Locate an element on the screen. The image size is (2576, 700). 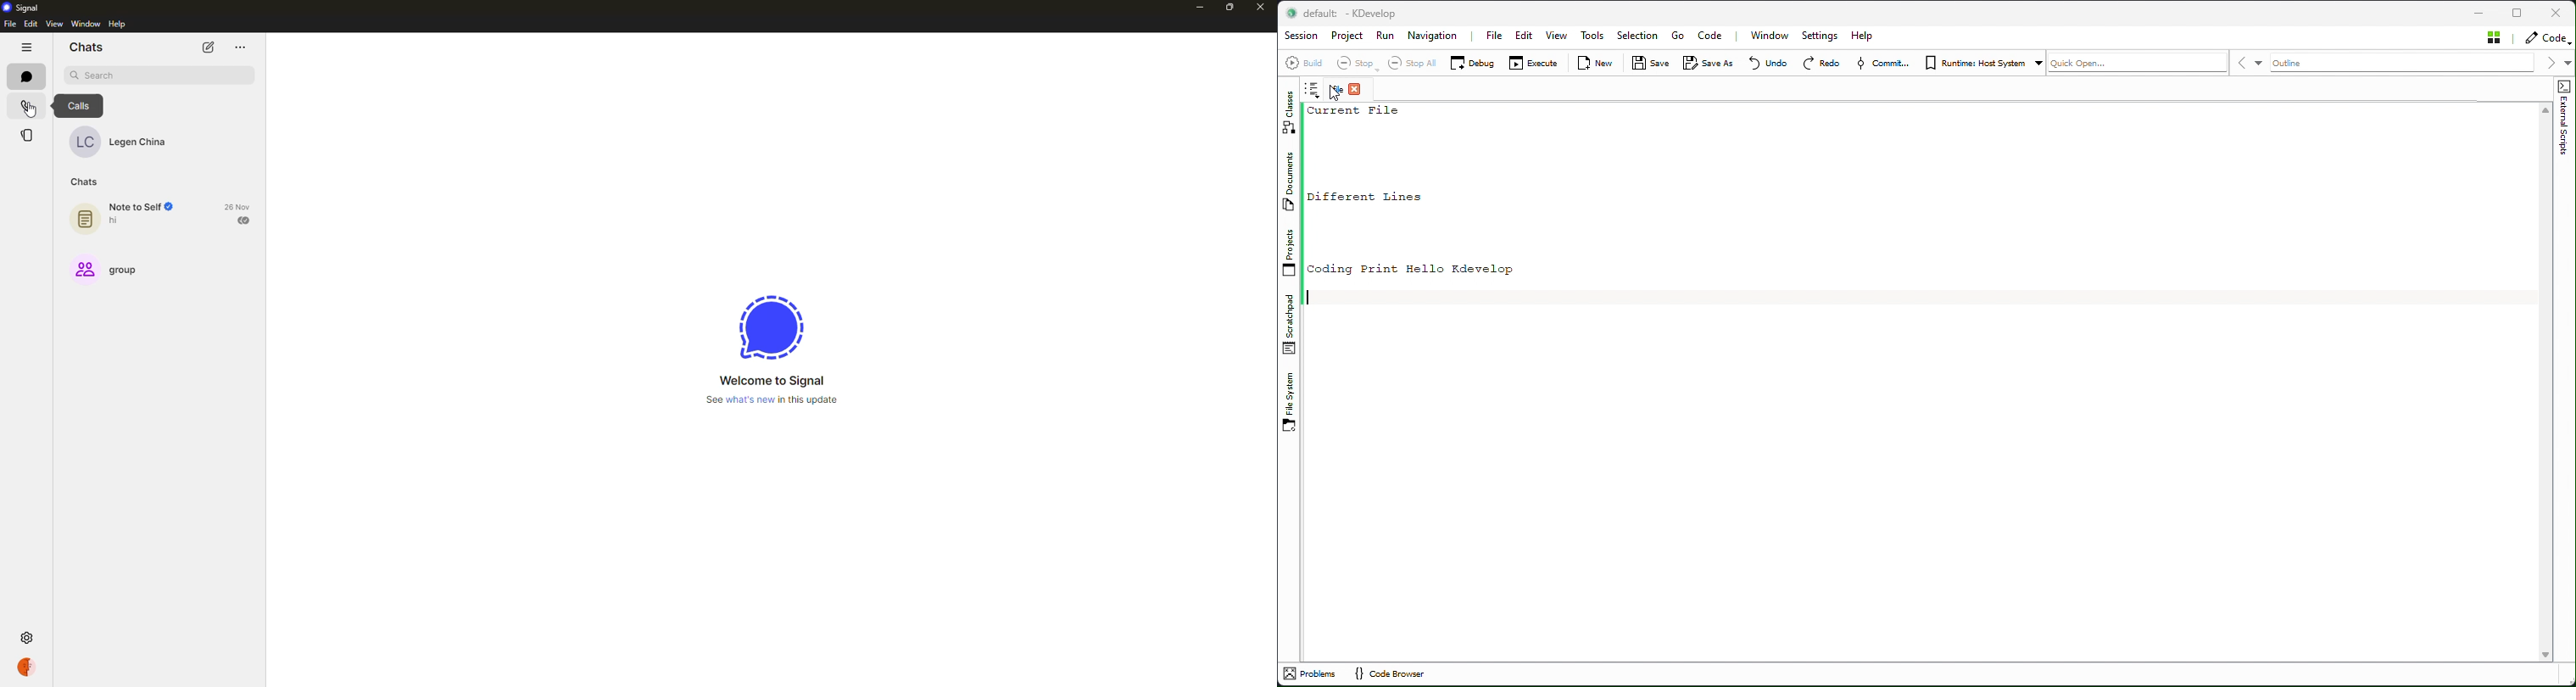
search is located at coordinates (160, 75).